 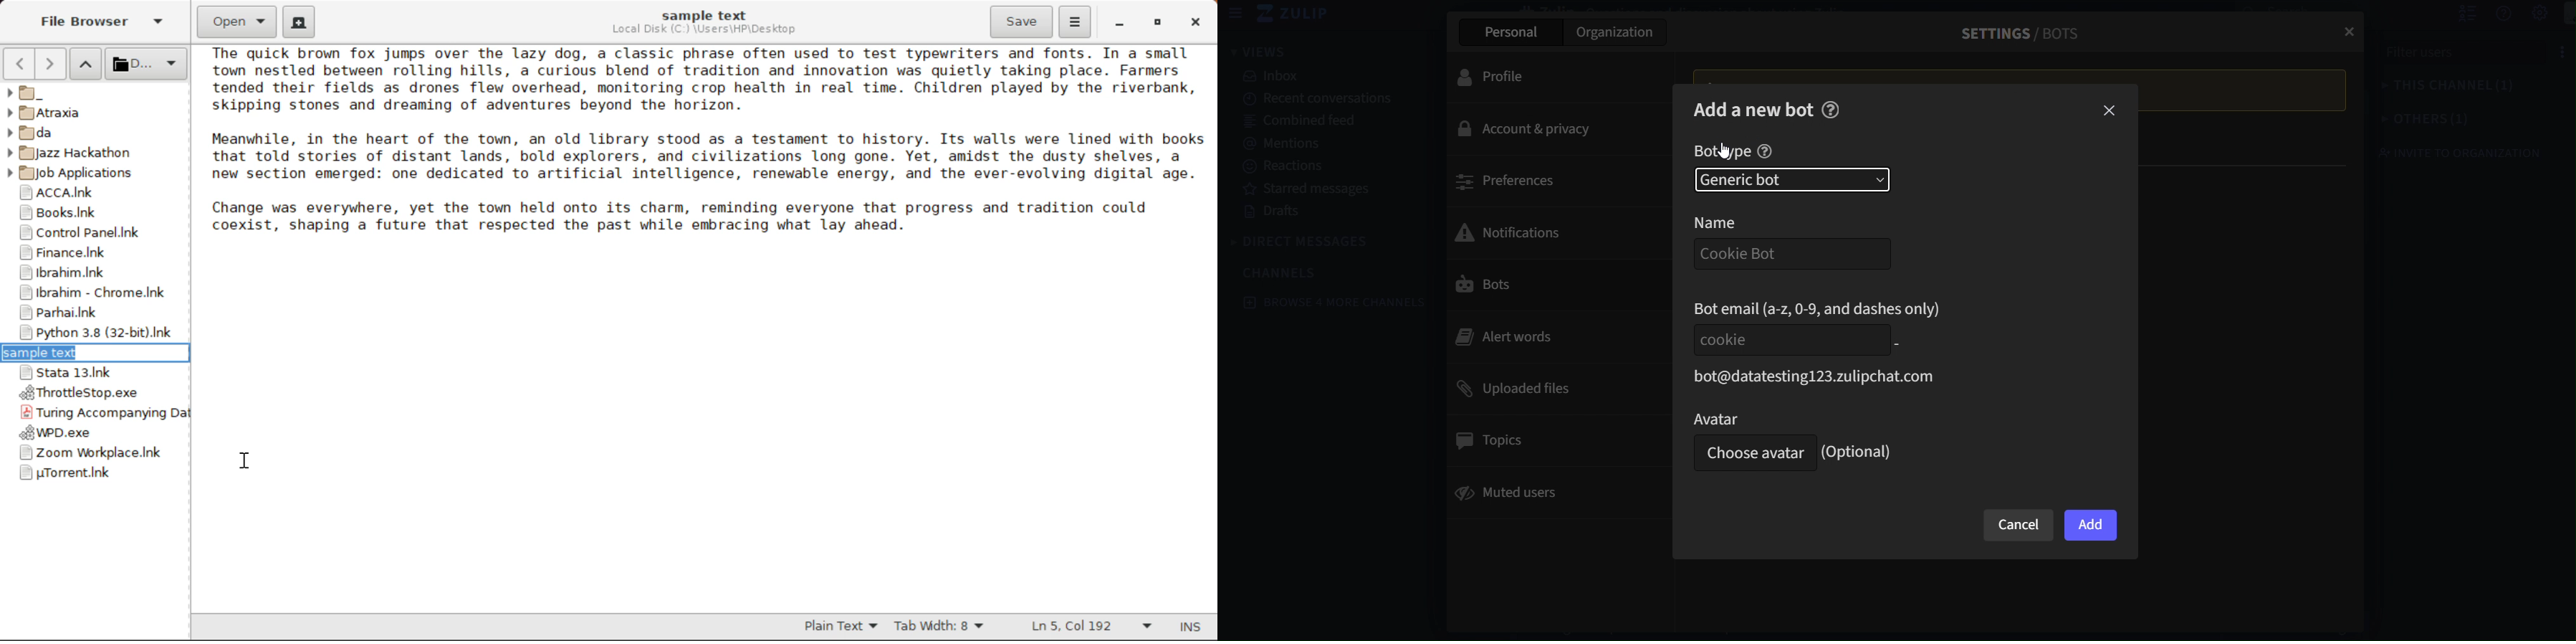 What do you see at coordinates (1546, 75) in the screenshot?
I see `profile` at bounding box center [1546, 75].